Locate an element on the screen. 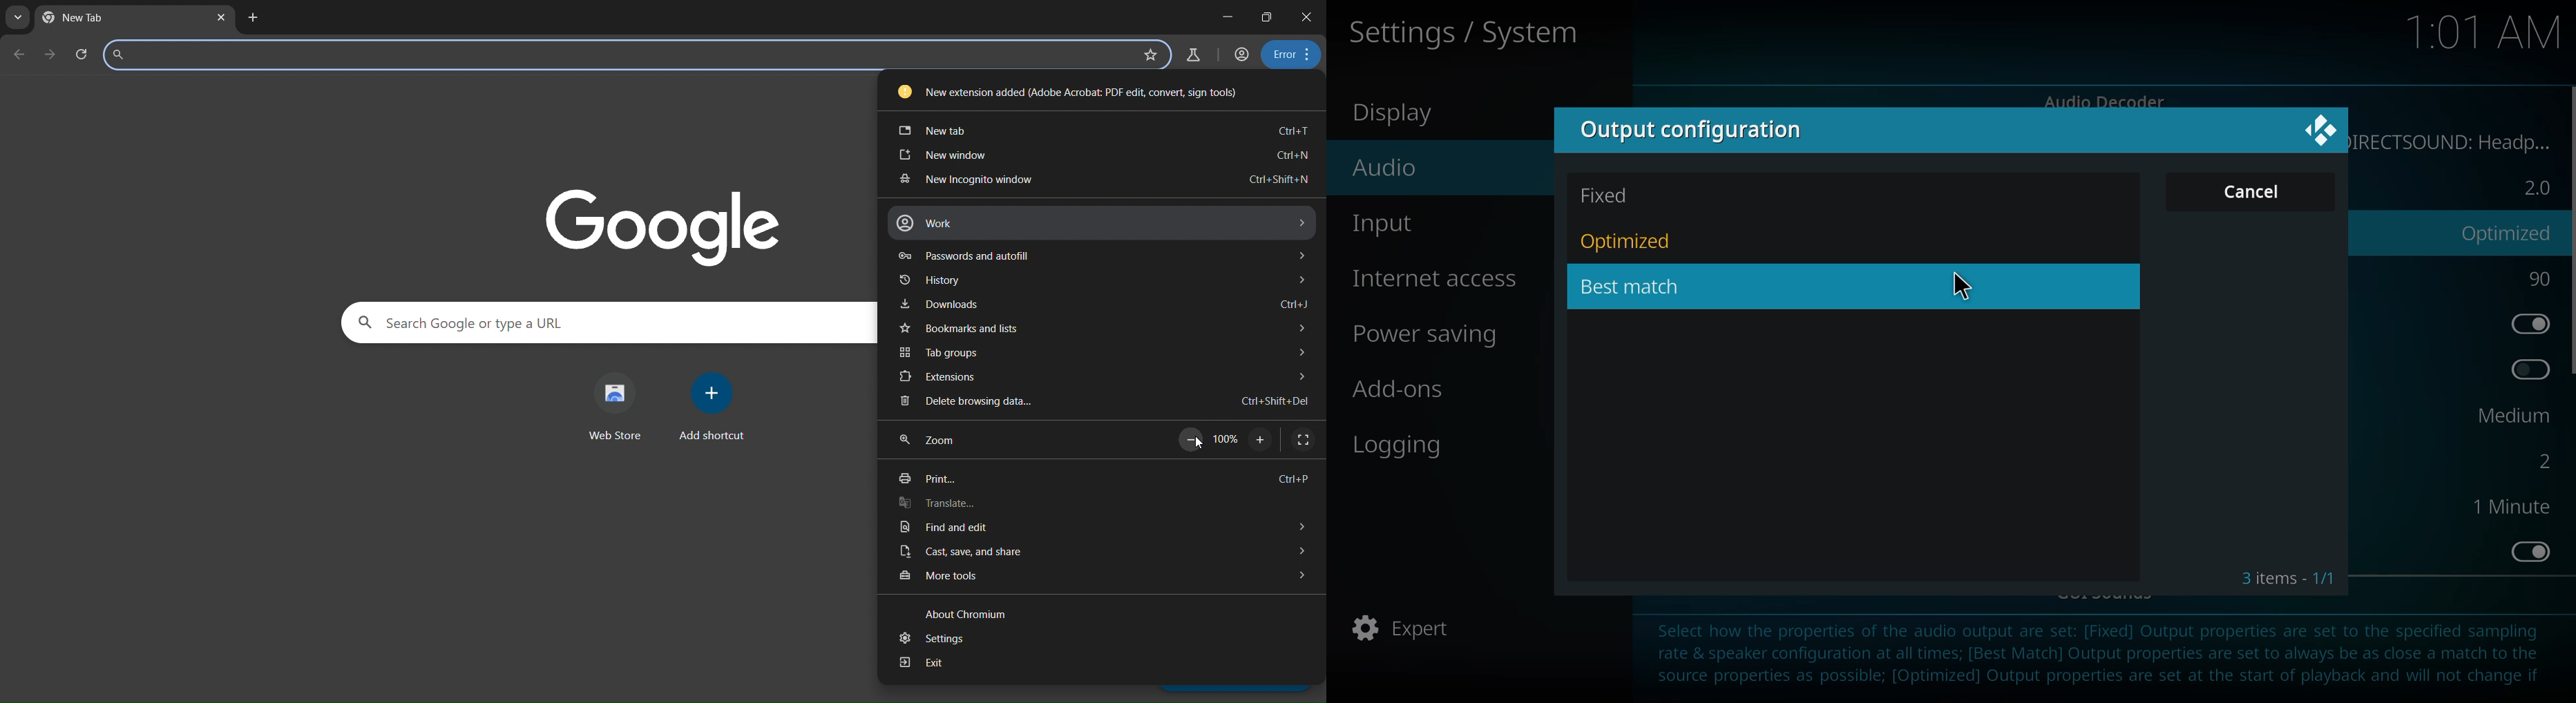  3 is located at coordinates (2289, 577).